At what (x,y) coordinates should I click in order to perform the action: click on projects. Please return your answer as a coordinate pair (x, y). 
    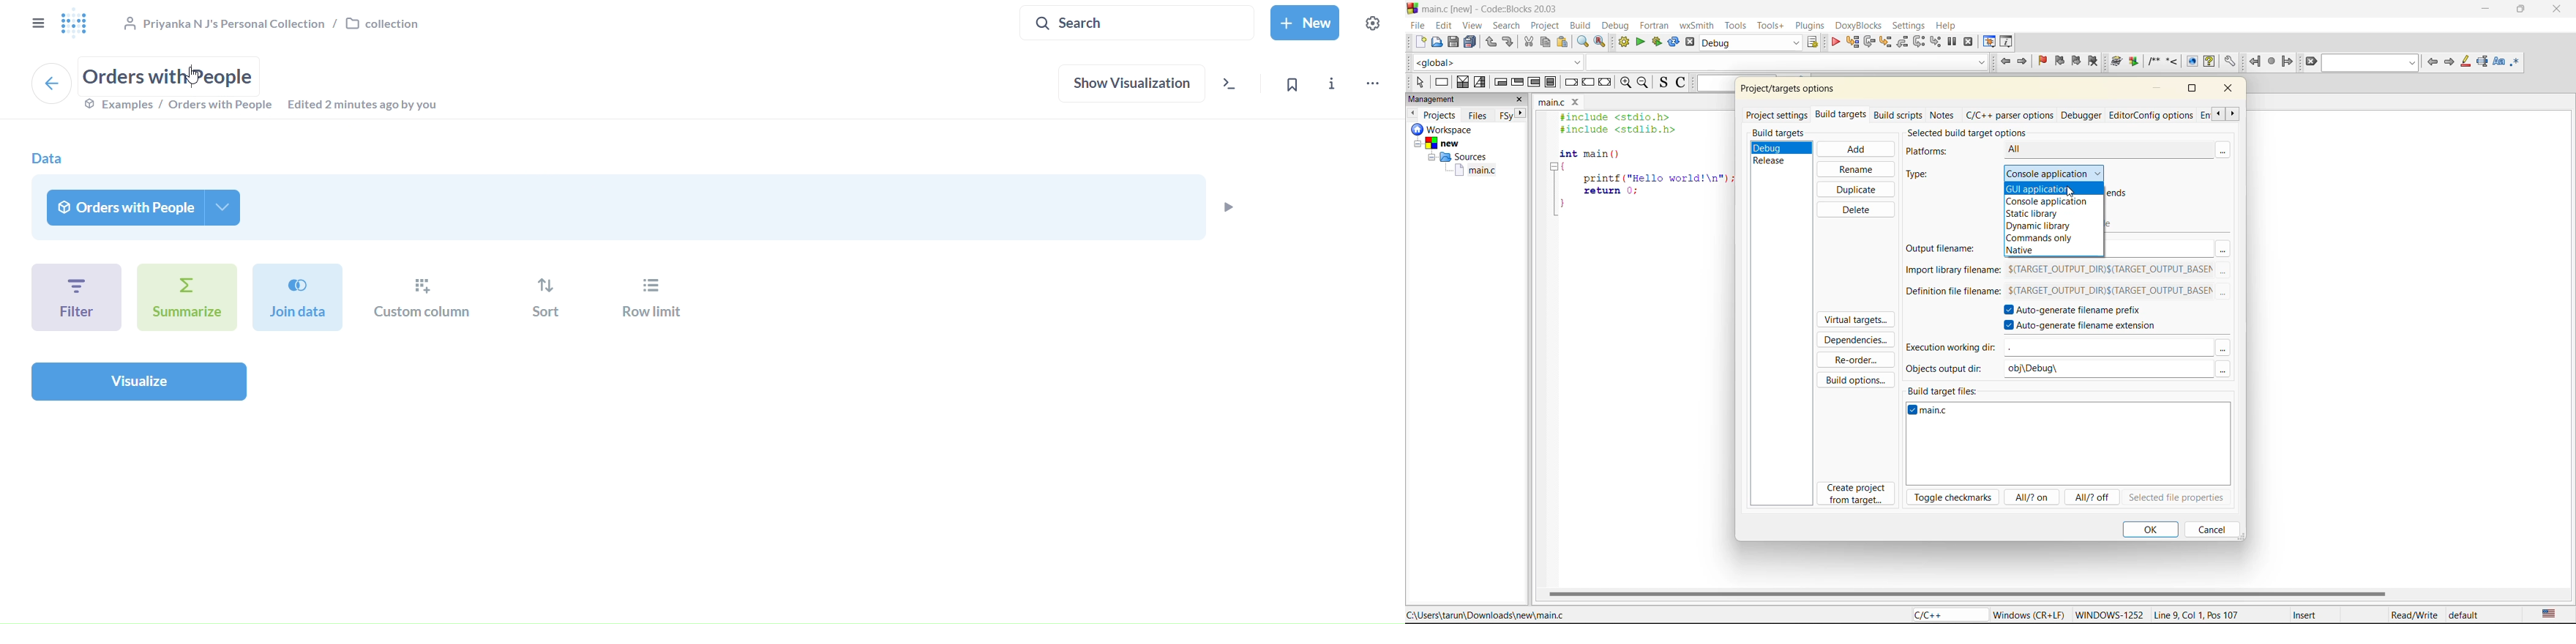
    Looking at the image, I should click on (1441, 115).